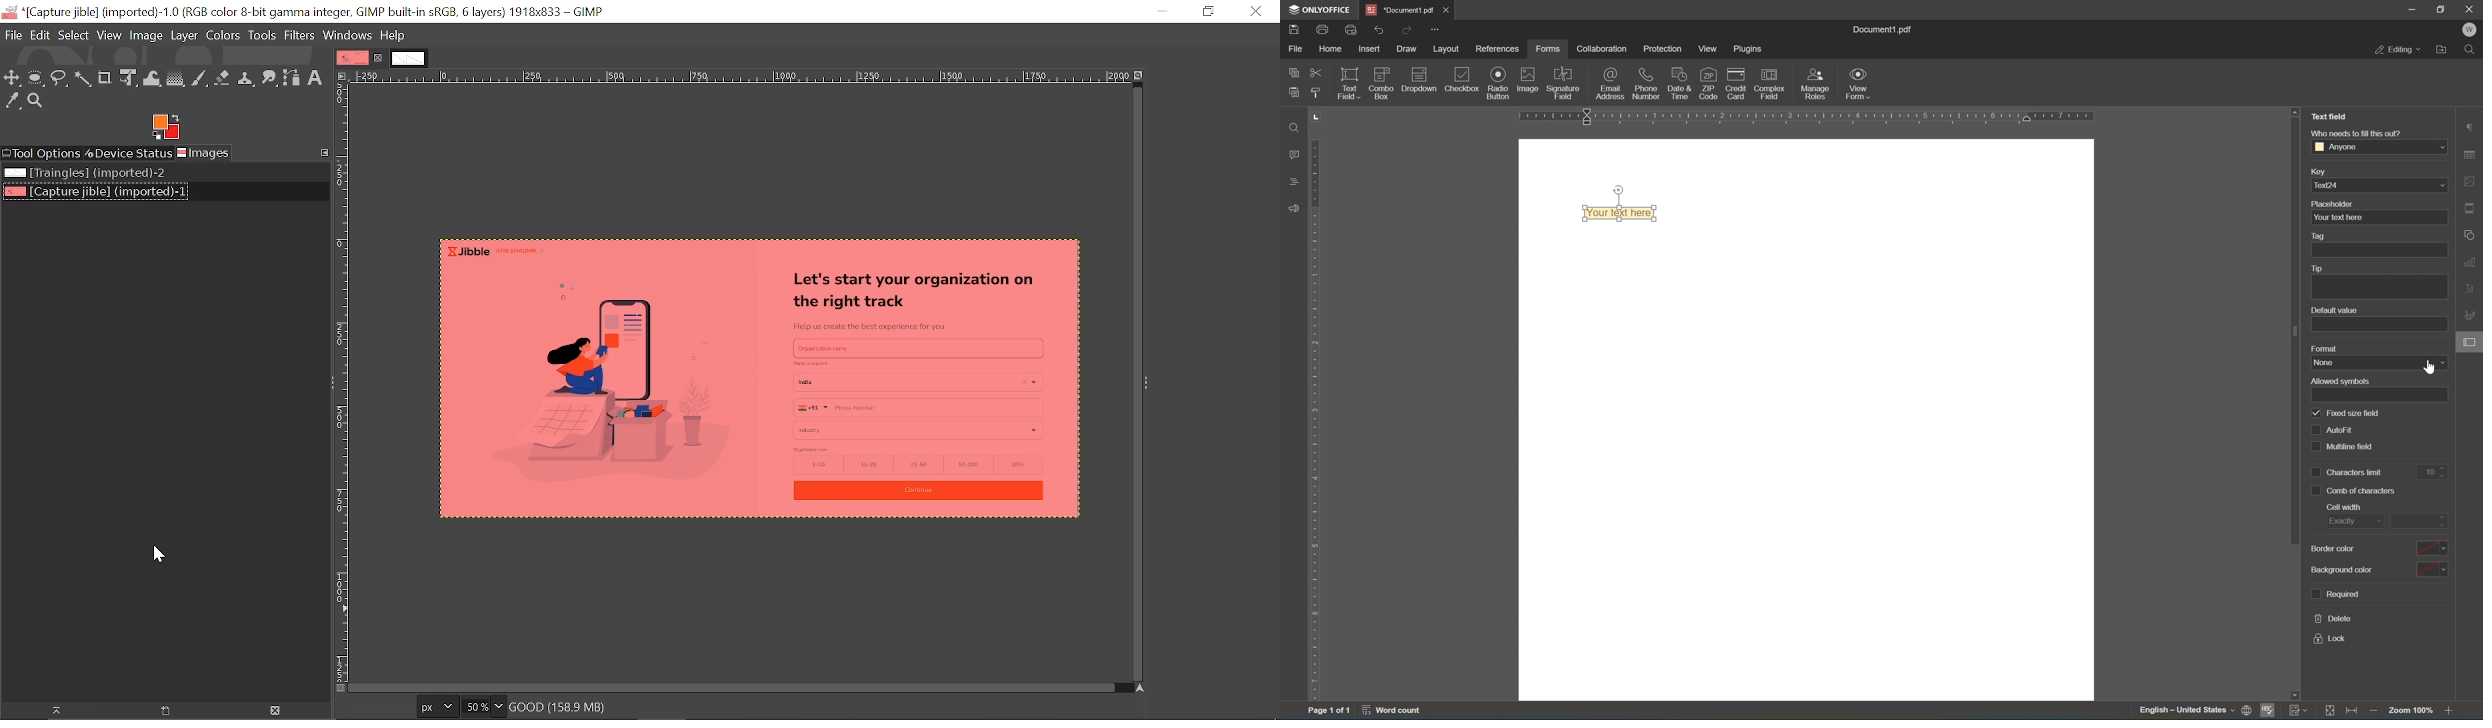  I want to click on format, so click(2325, 349).